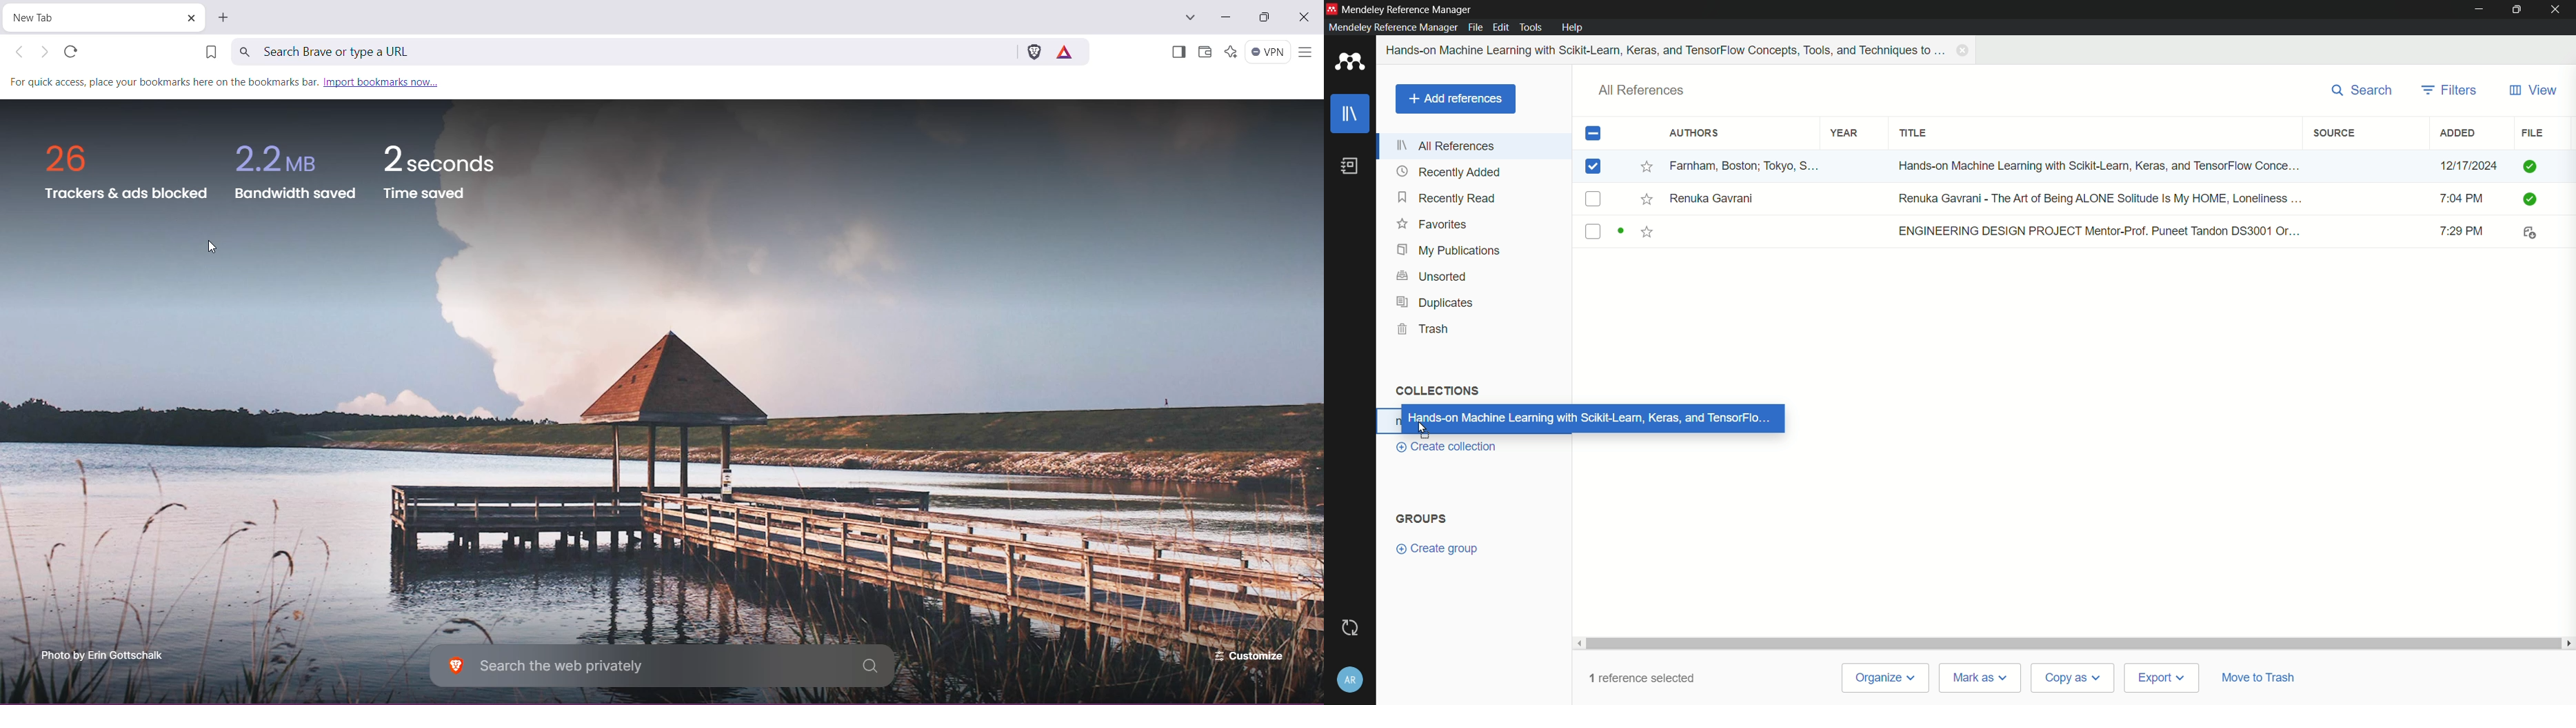  Describe the element at coordinates (1422, 428) in the screenshot. I see `cursor` at that location.